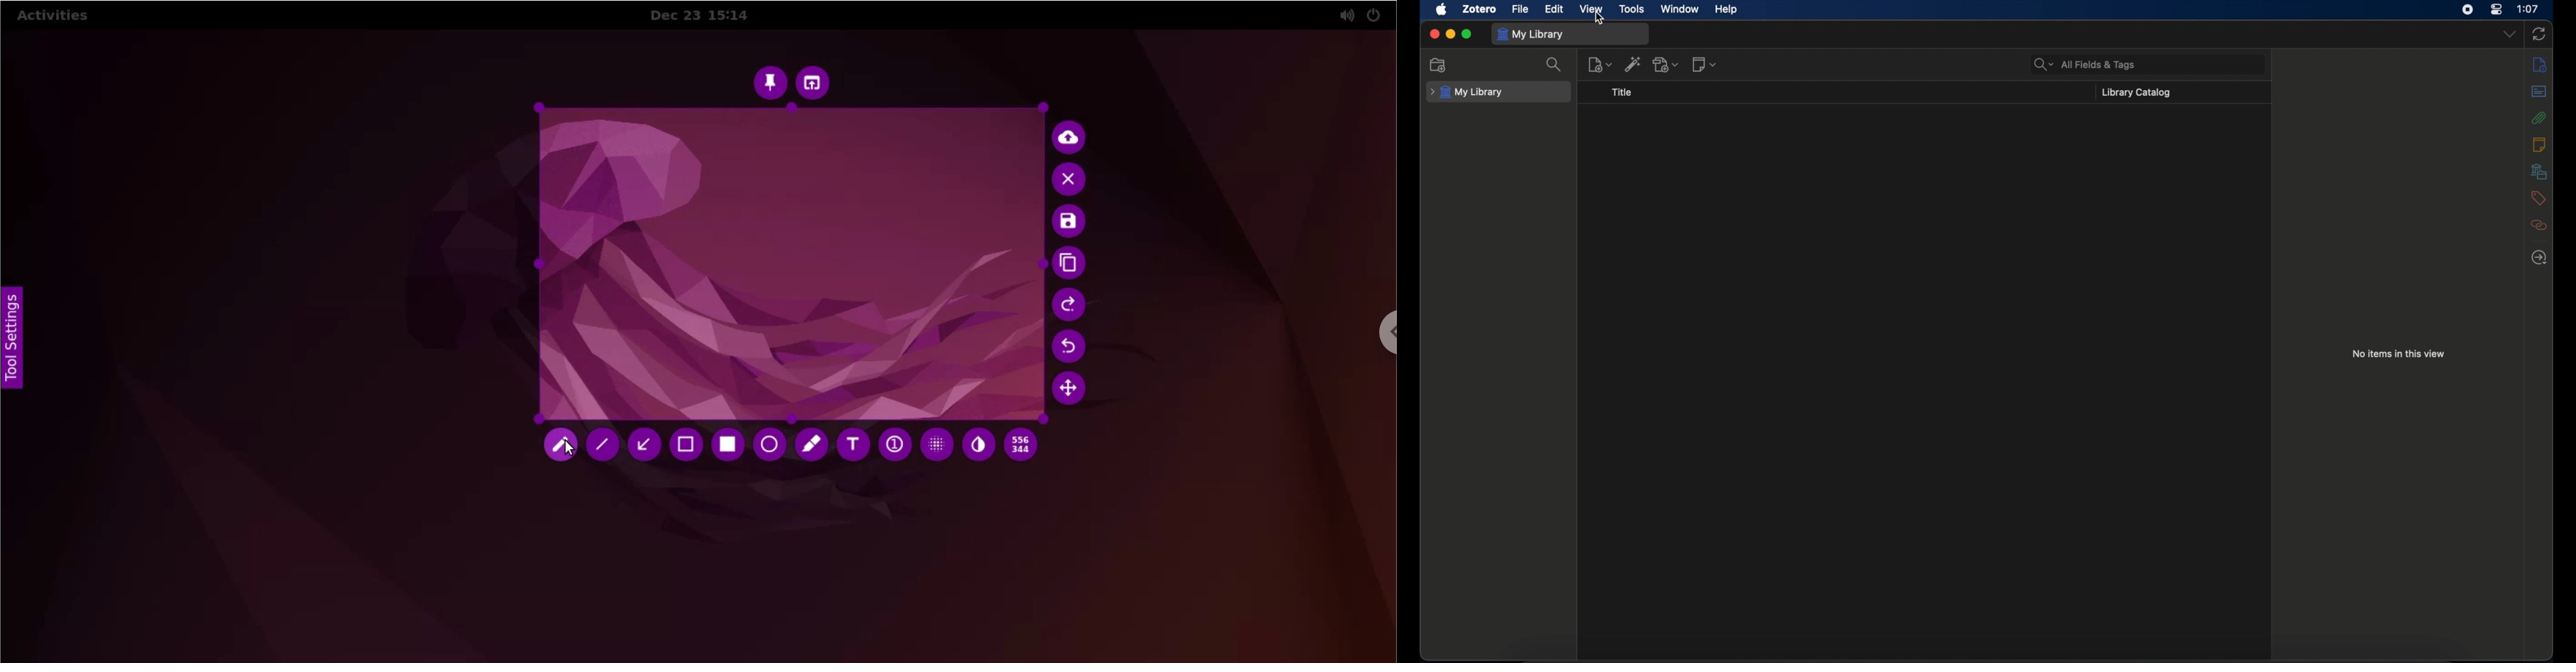 Image resolution: width=2576 pixels, height=672 pixels. What do you see at coordinates (1521, 9) in the screenshot?
I see `file` at bounding box center [1521, 9].